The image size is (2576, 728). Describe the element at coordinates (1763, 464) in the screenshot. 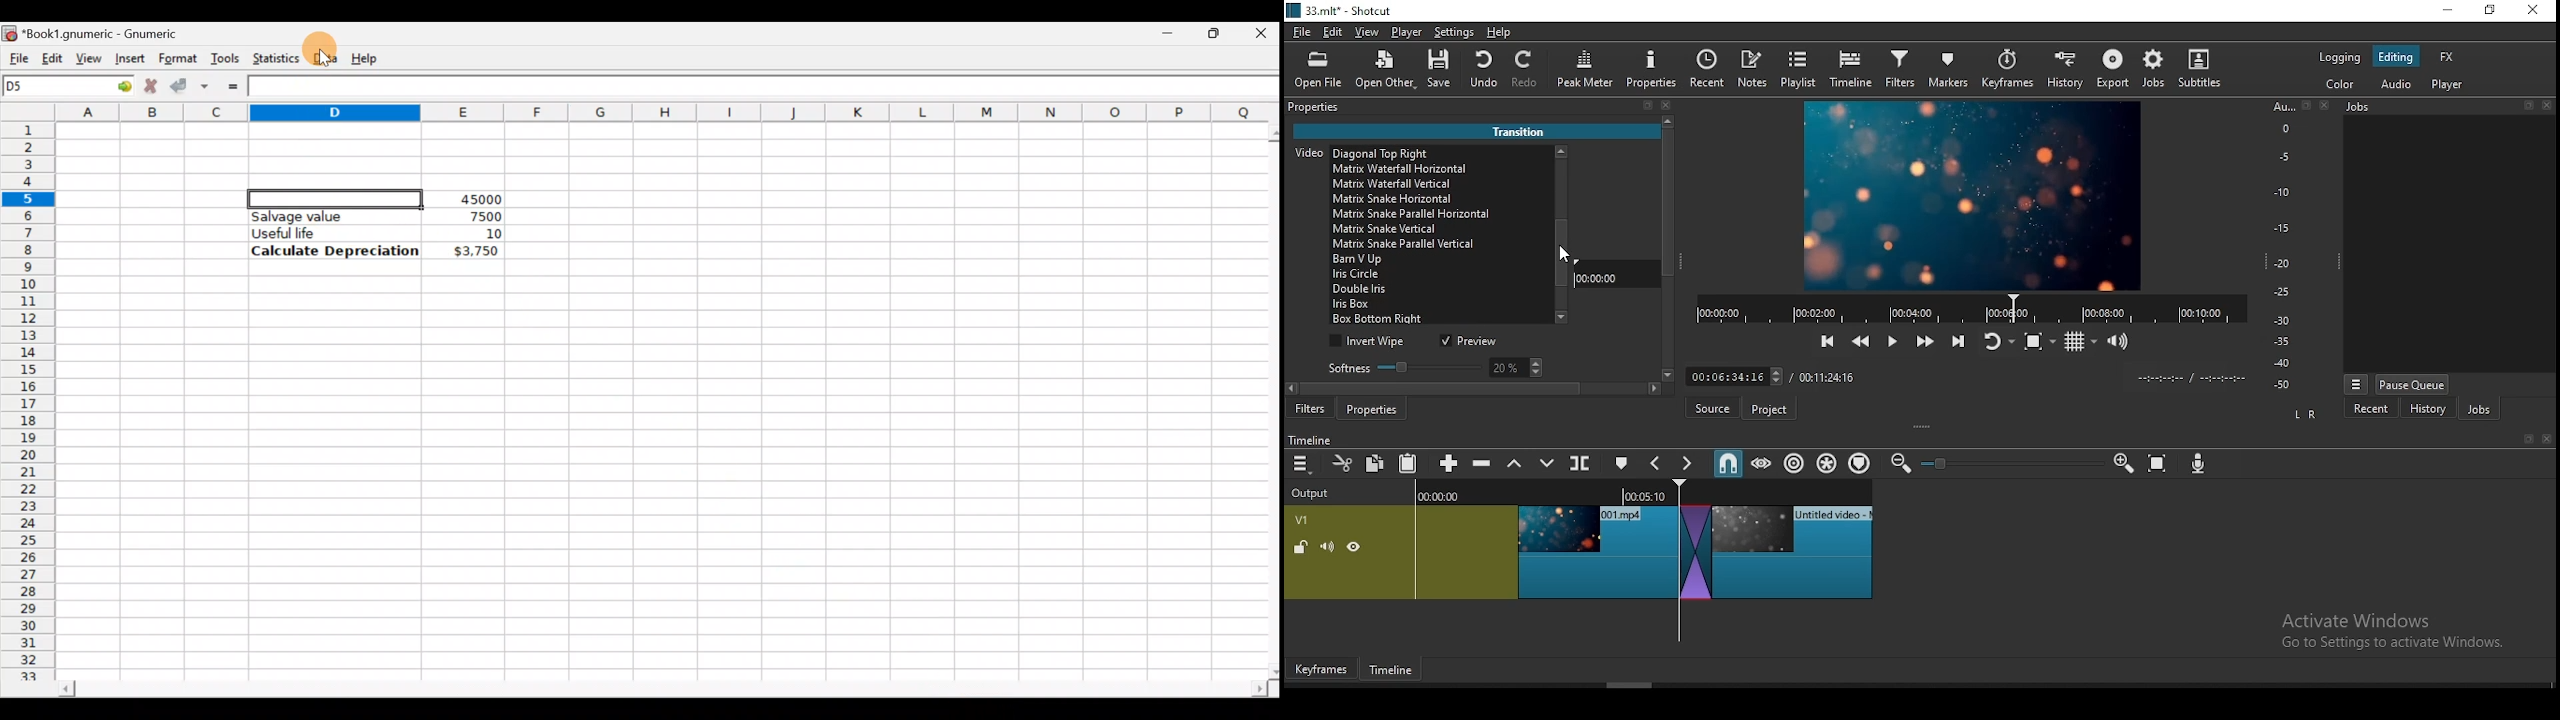

I see `scrub while dragging` at that location.